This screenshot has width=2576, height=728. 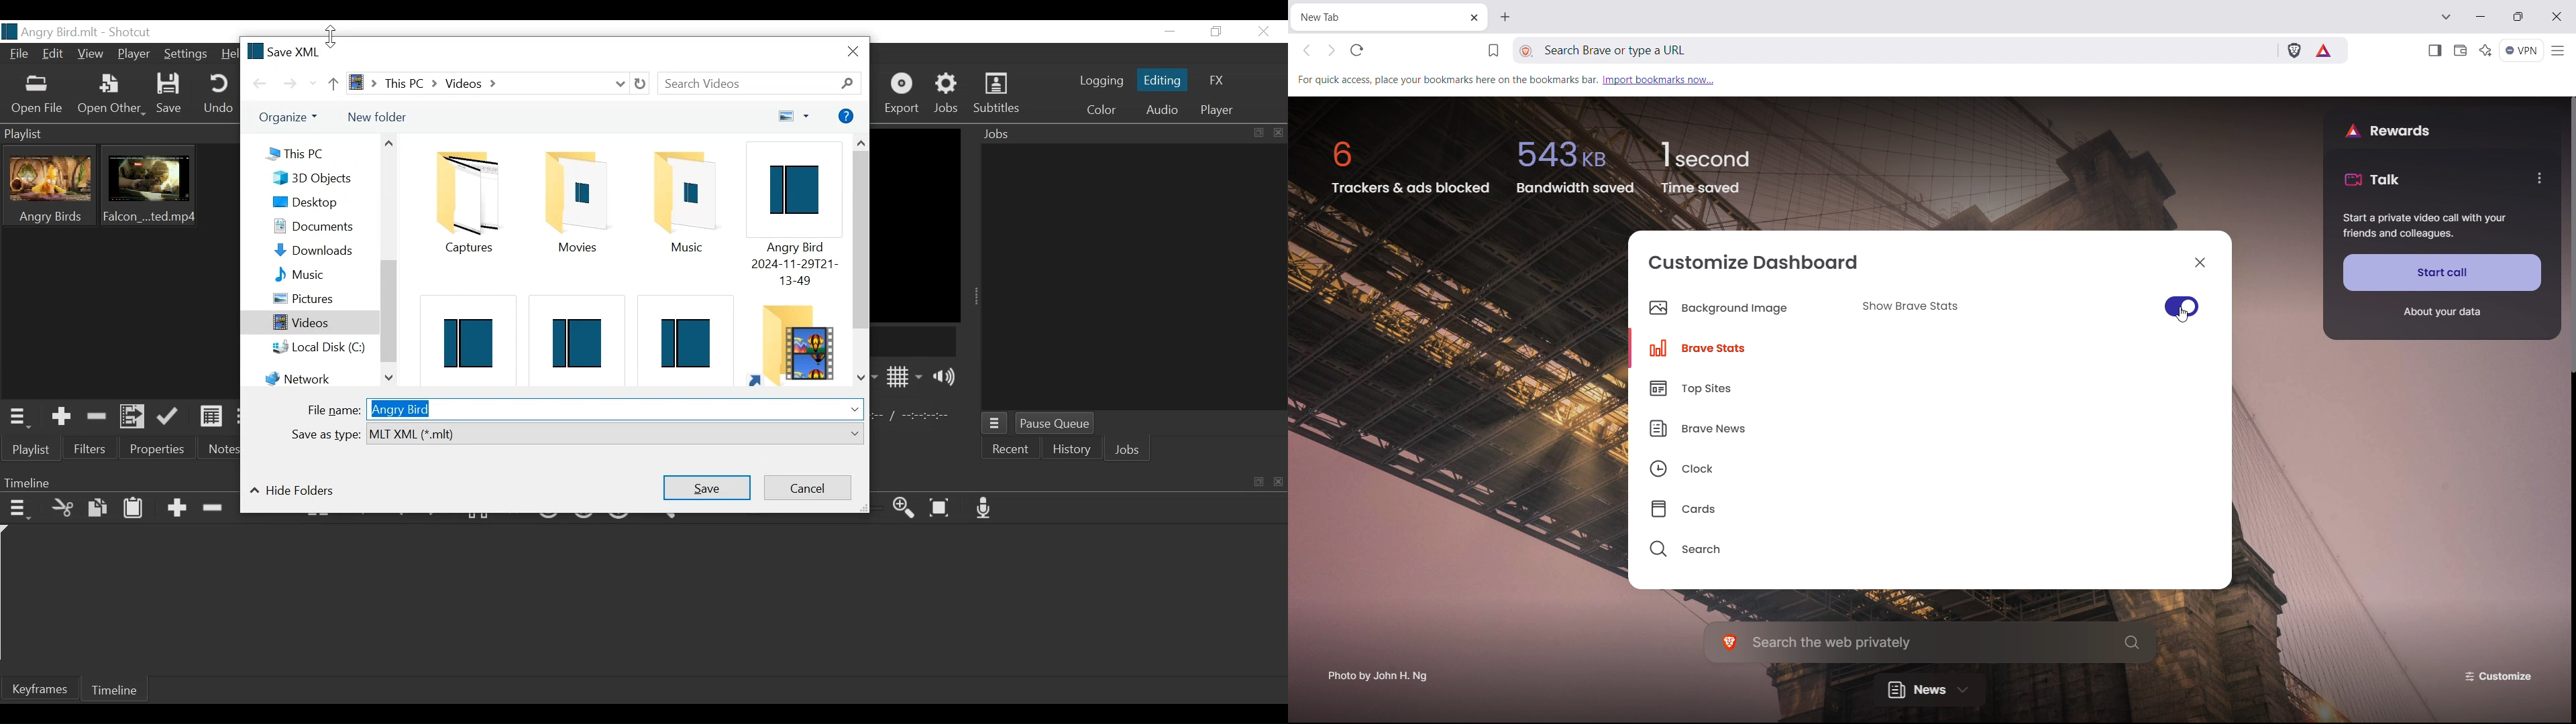 I want to click on Undo, so click(x=217, y=94).